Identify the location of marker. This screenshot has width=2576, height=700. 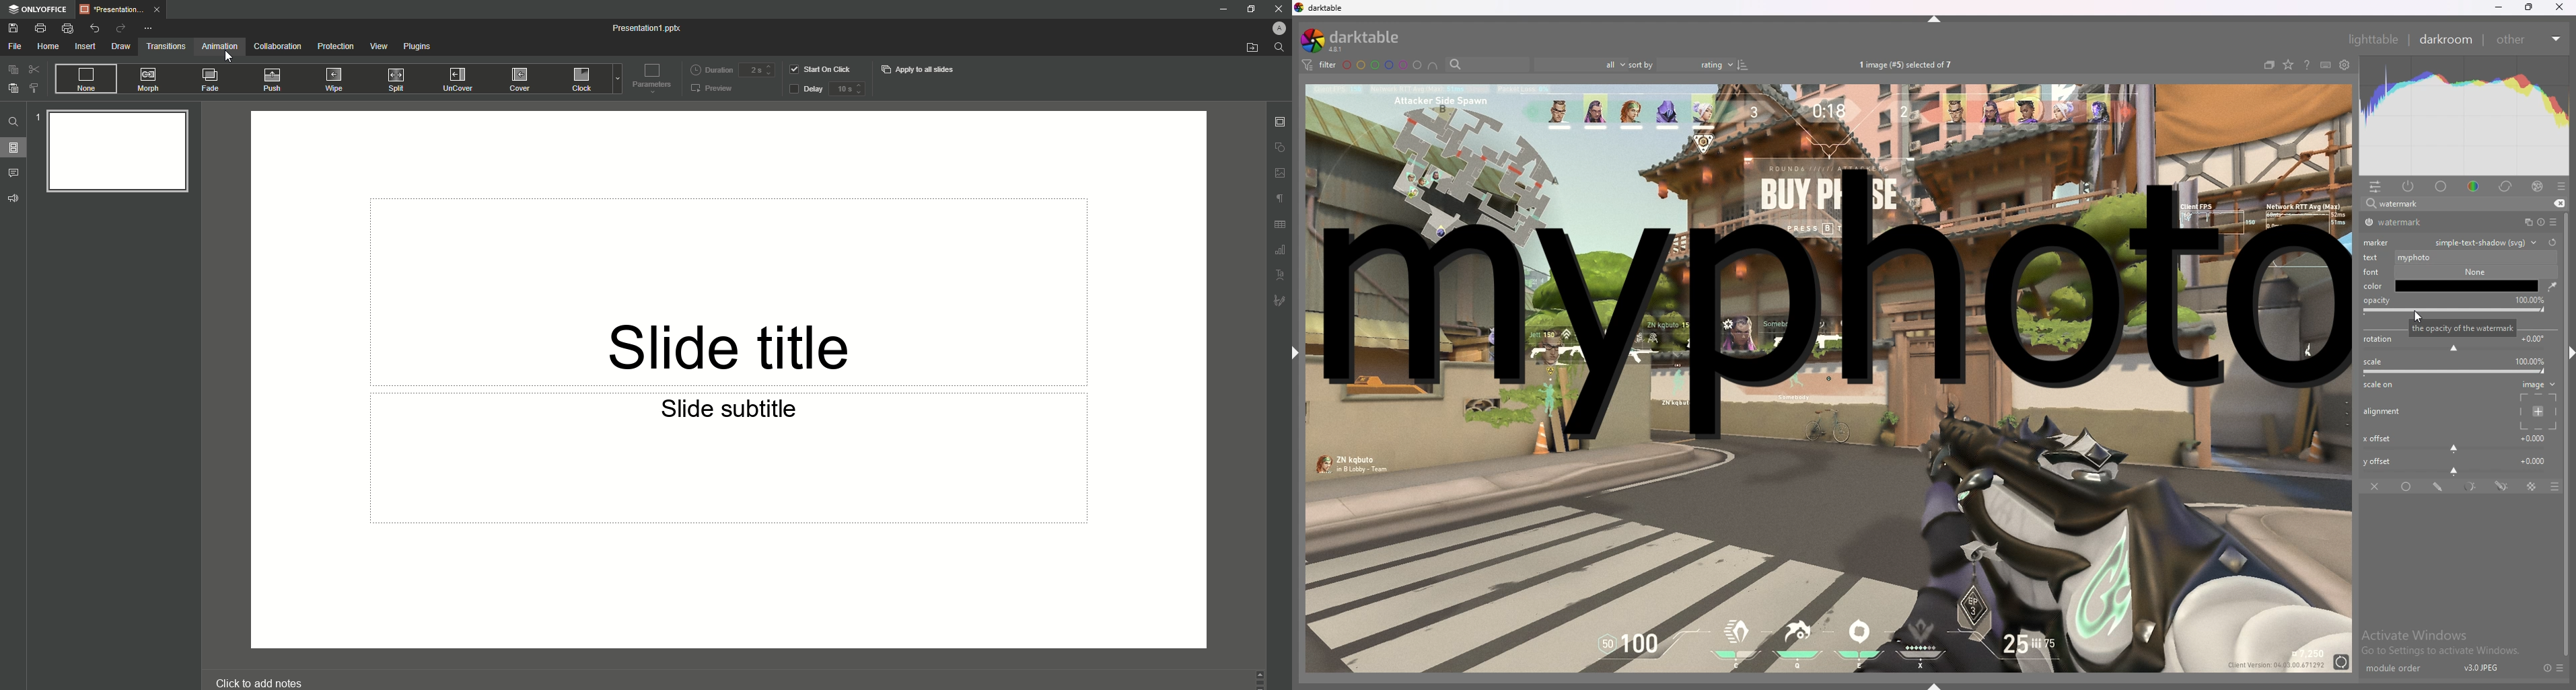
(2379, 241).